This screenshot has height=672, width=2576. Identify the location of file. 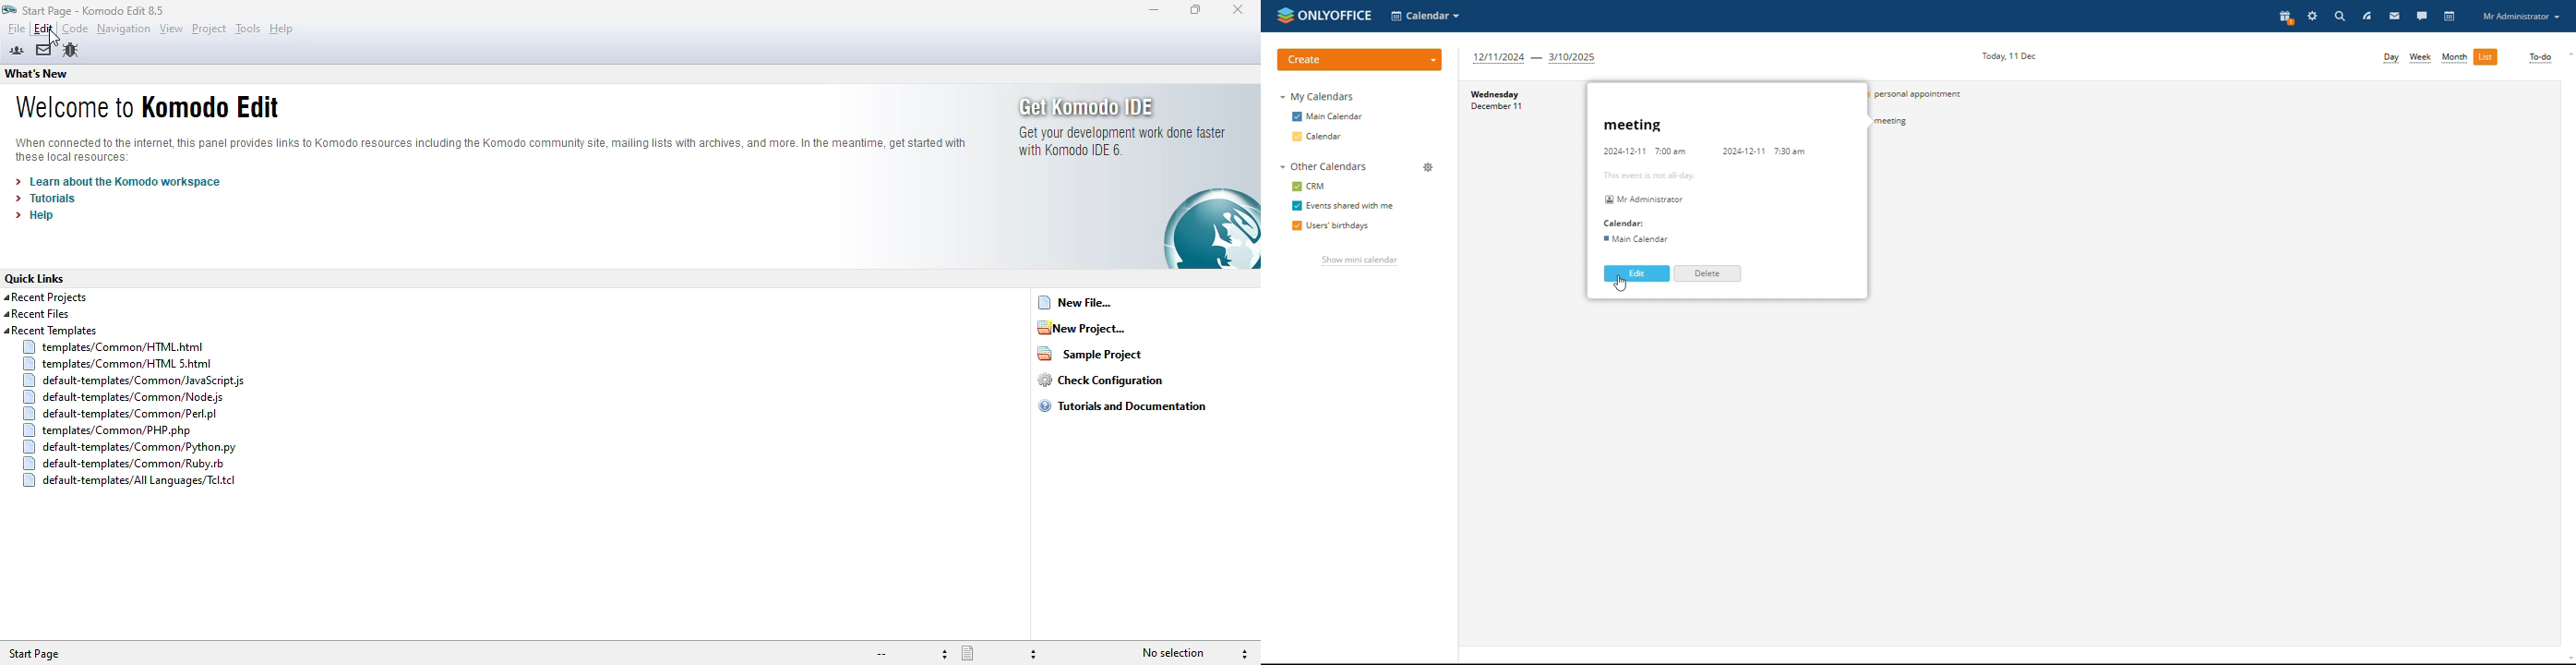
(16, 28).